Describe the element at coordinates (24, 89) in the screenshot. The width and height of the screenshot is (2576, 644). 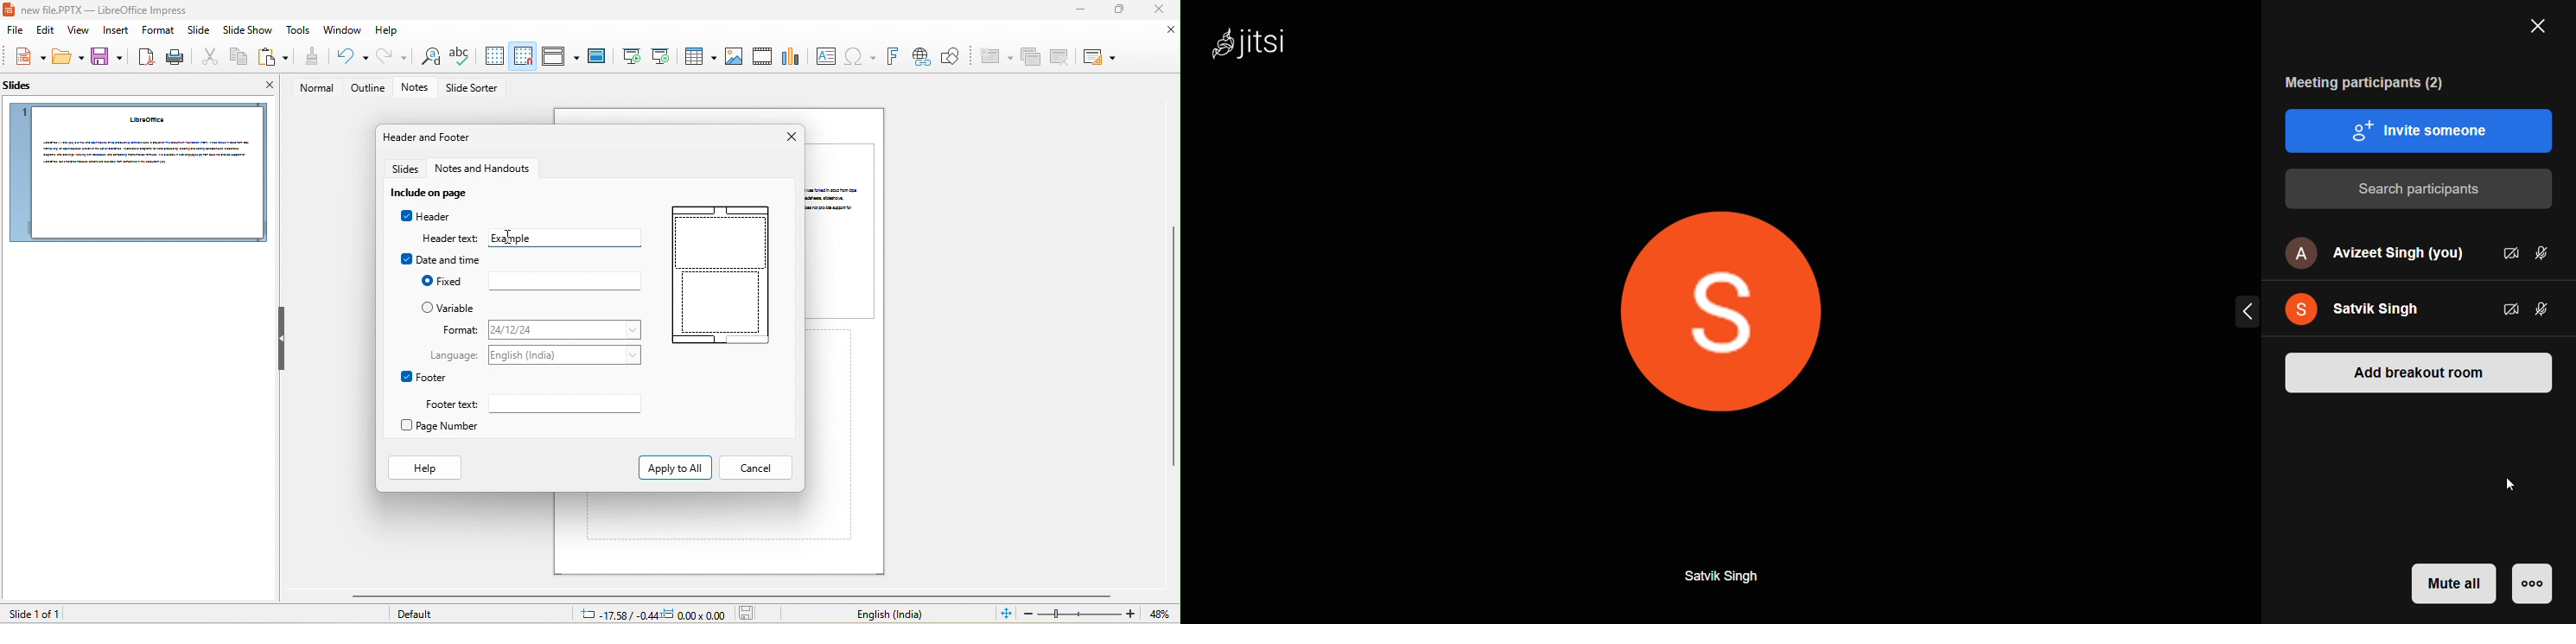
I see `slides` at that location.